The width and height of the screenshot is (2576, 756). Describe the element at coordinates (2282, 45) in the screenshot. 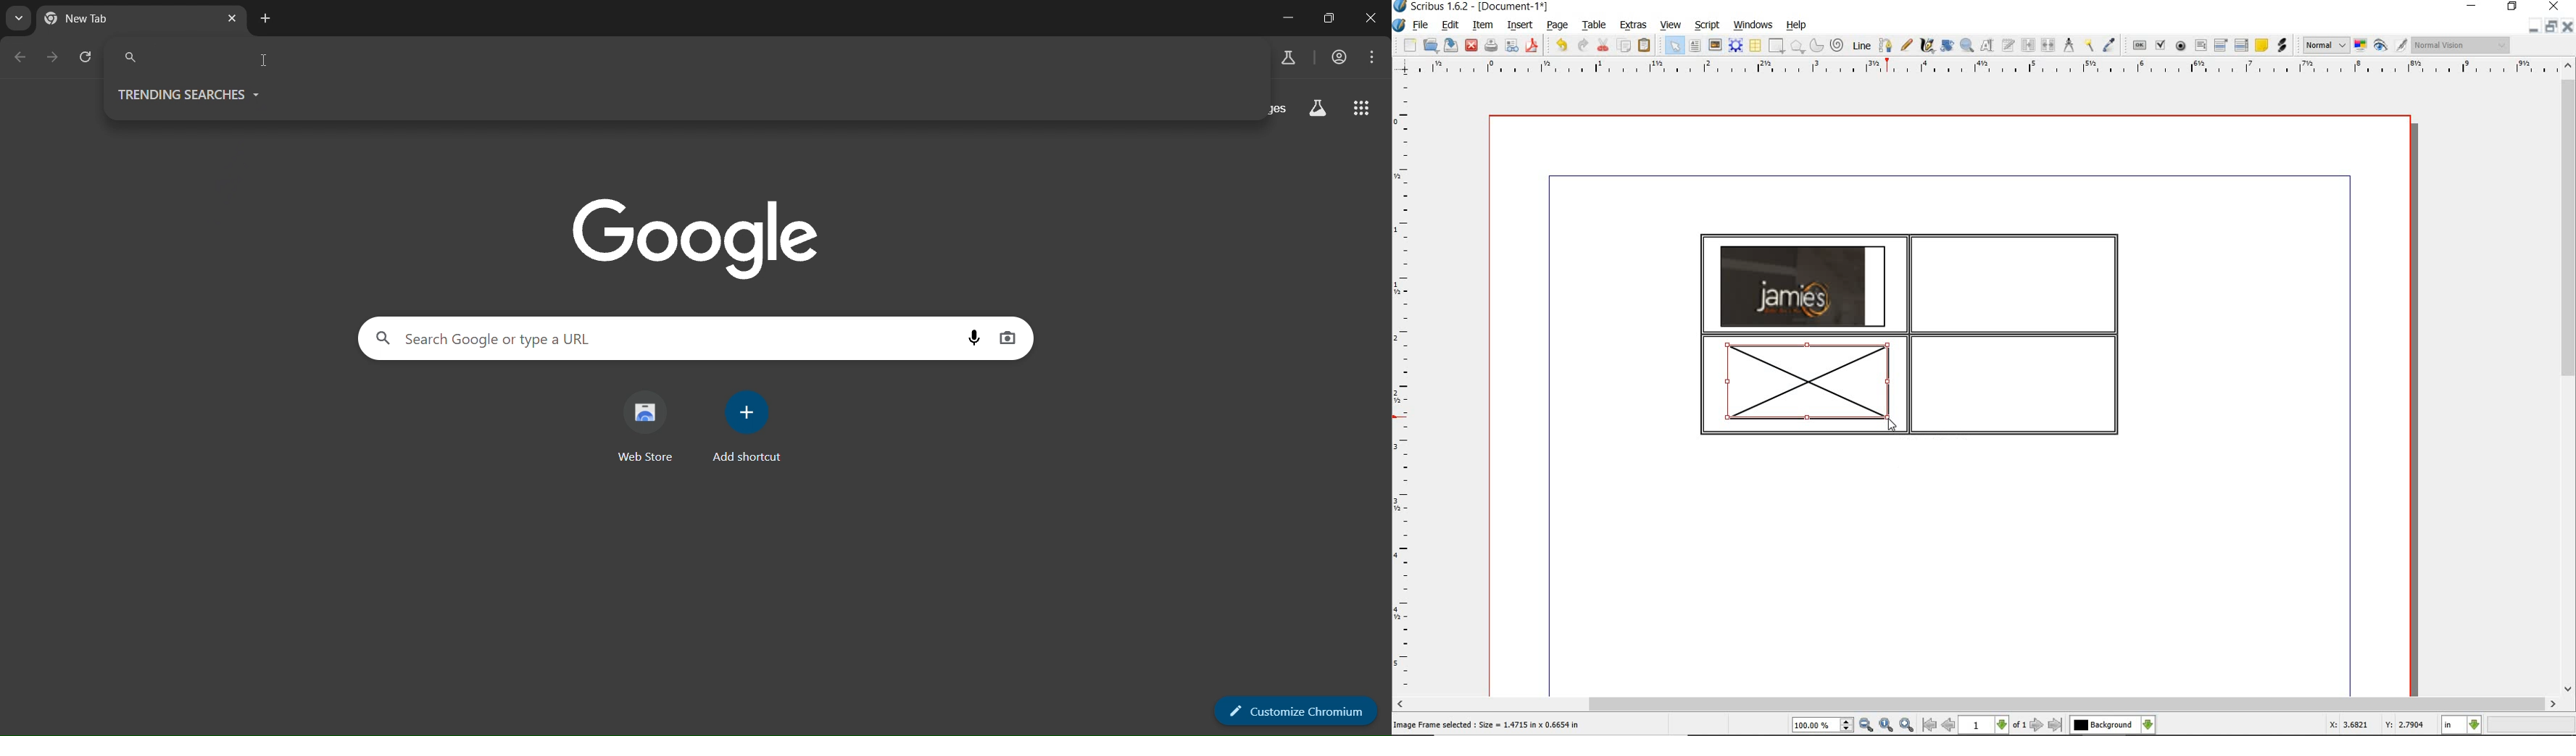

I see `link annotation` at that location.